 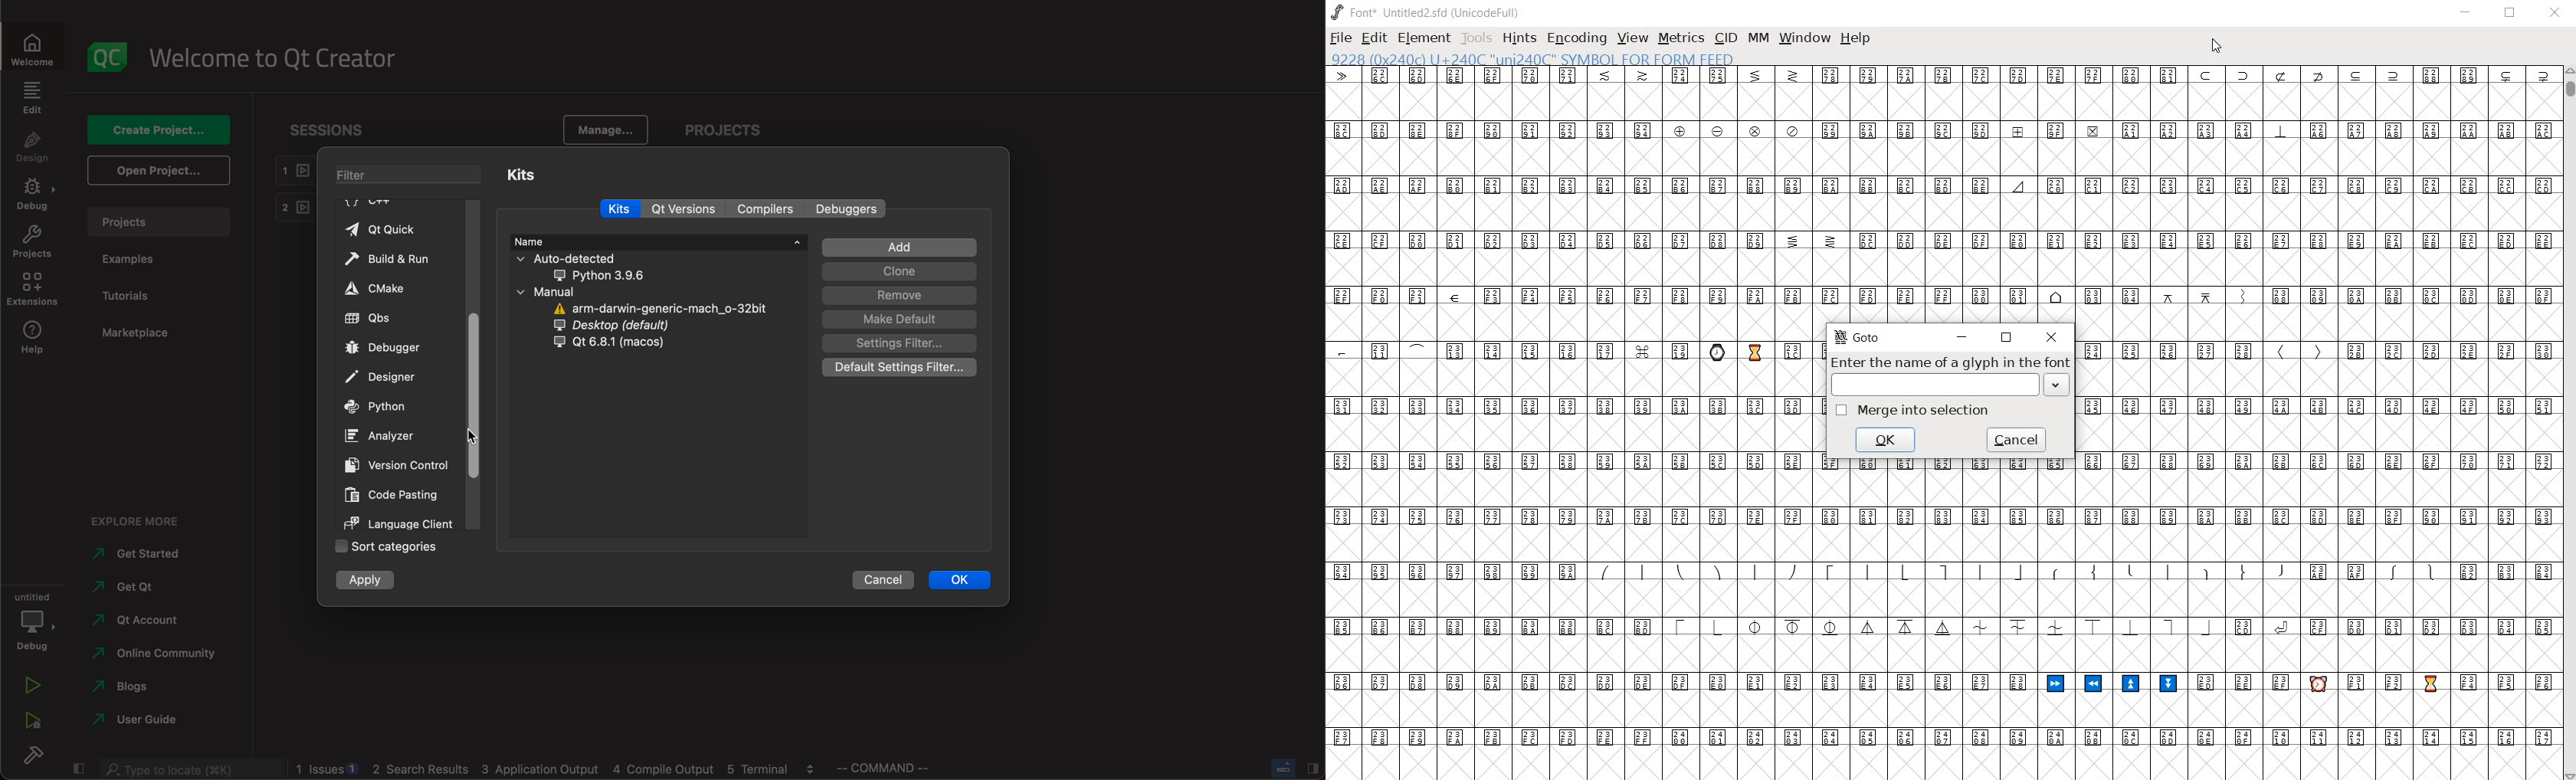 What do you see at coordinates (1532, 58) in the screenshot?
I see `glyph name` at bounding box center [1532, 58].